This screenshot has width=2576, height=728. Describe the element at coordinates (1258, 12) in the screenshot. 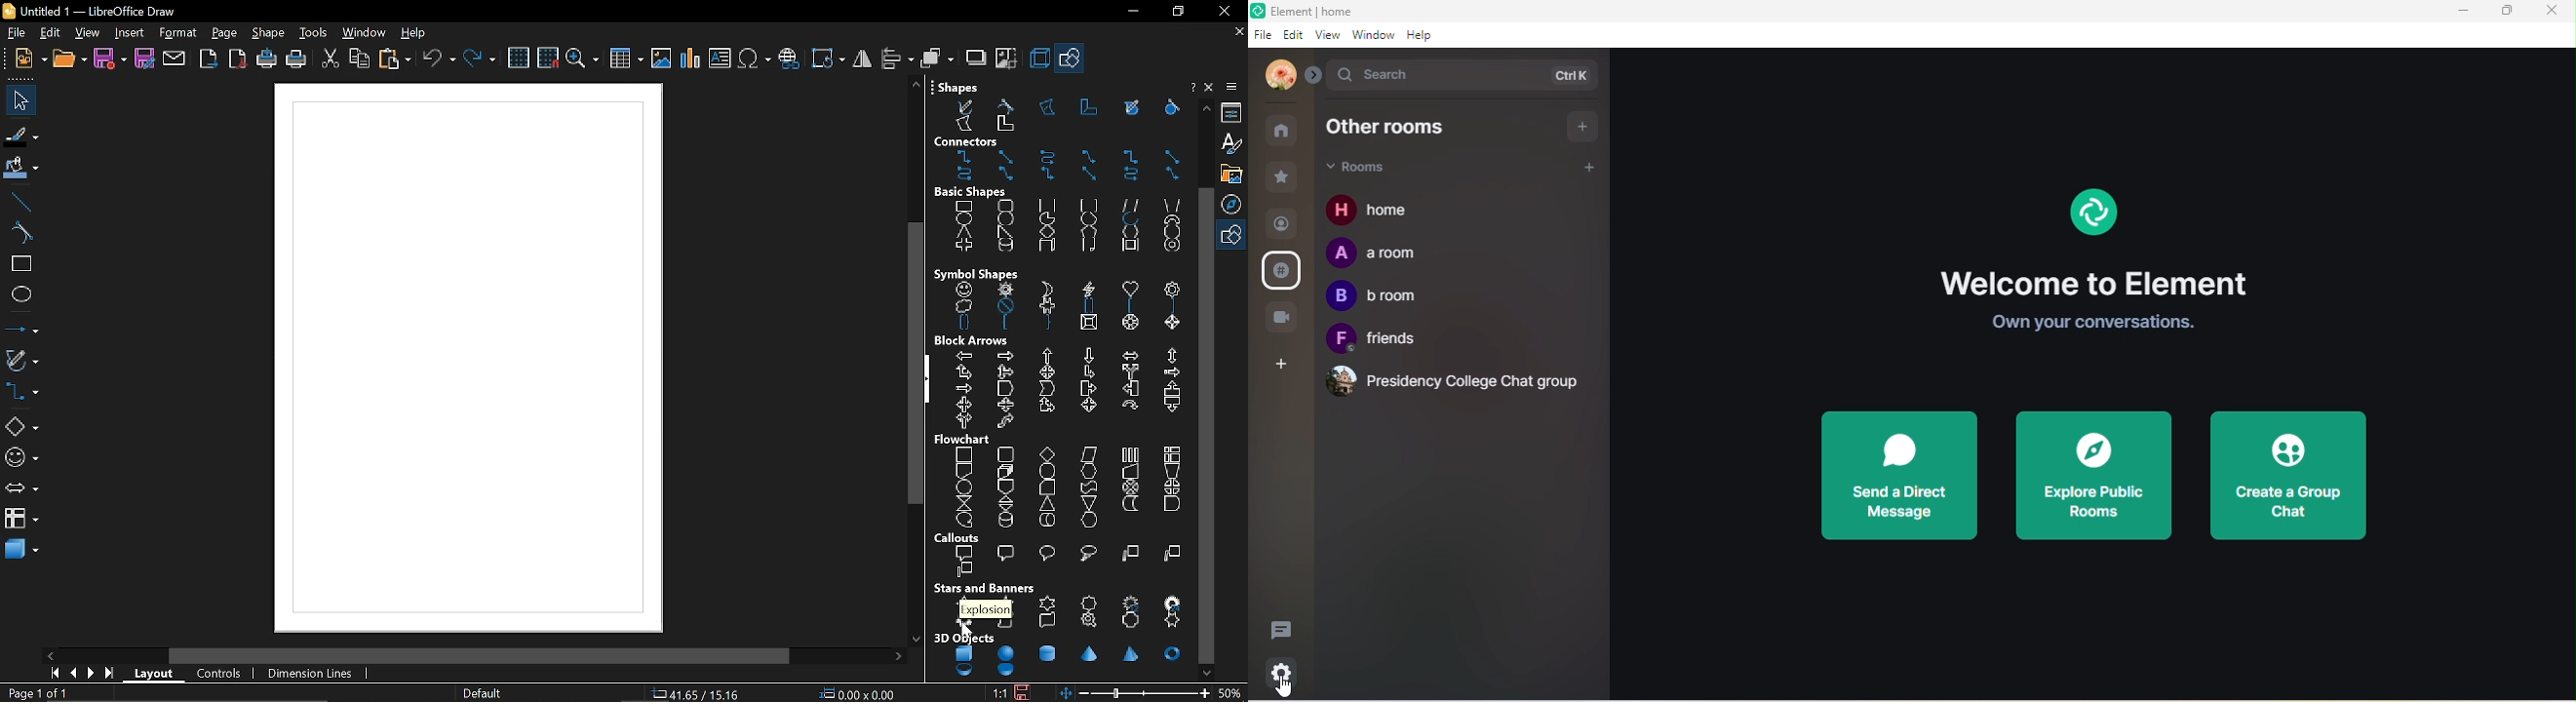

I see `logo` at that location.